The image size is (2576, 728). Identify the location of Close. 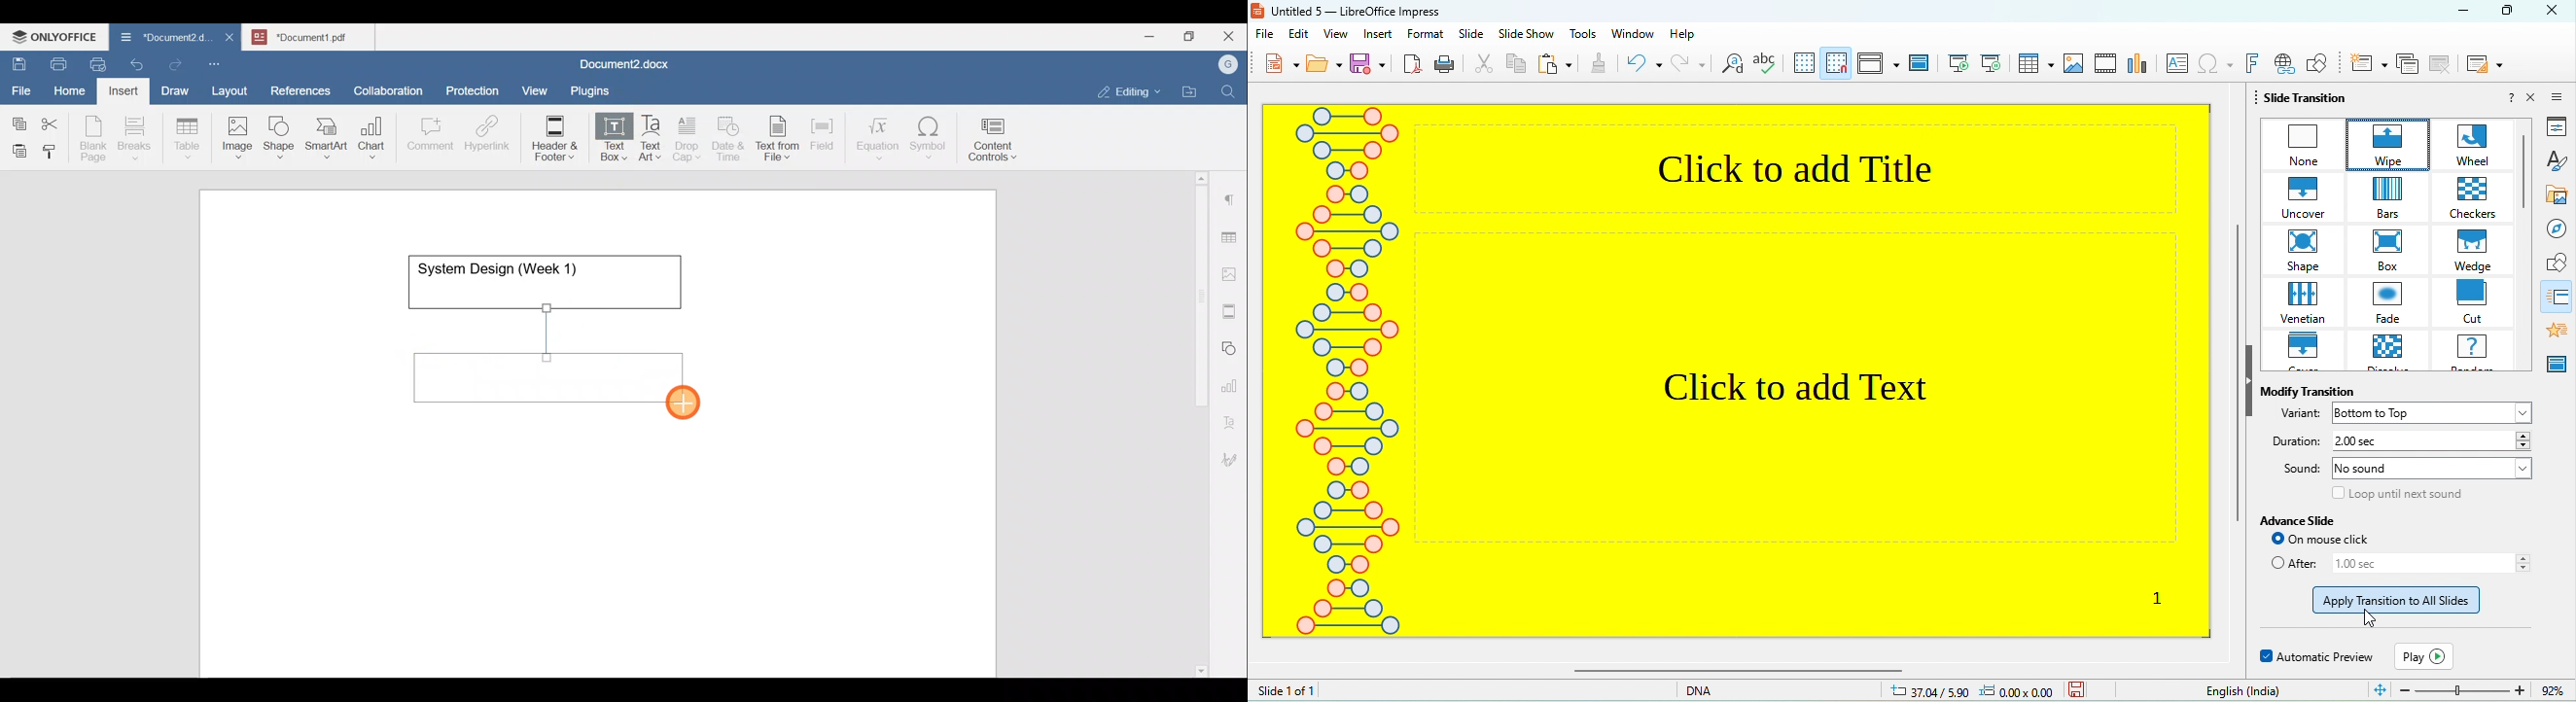
(1231, 37).